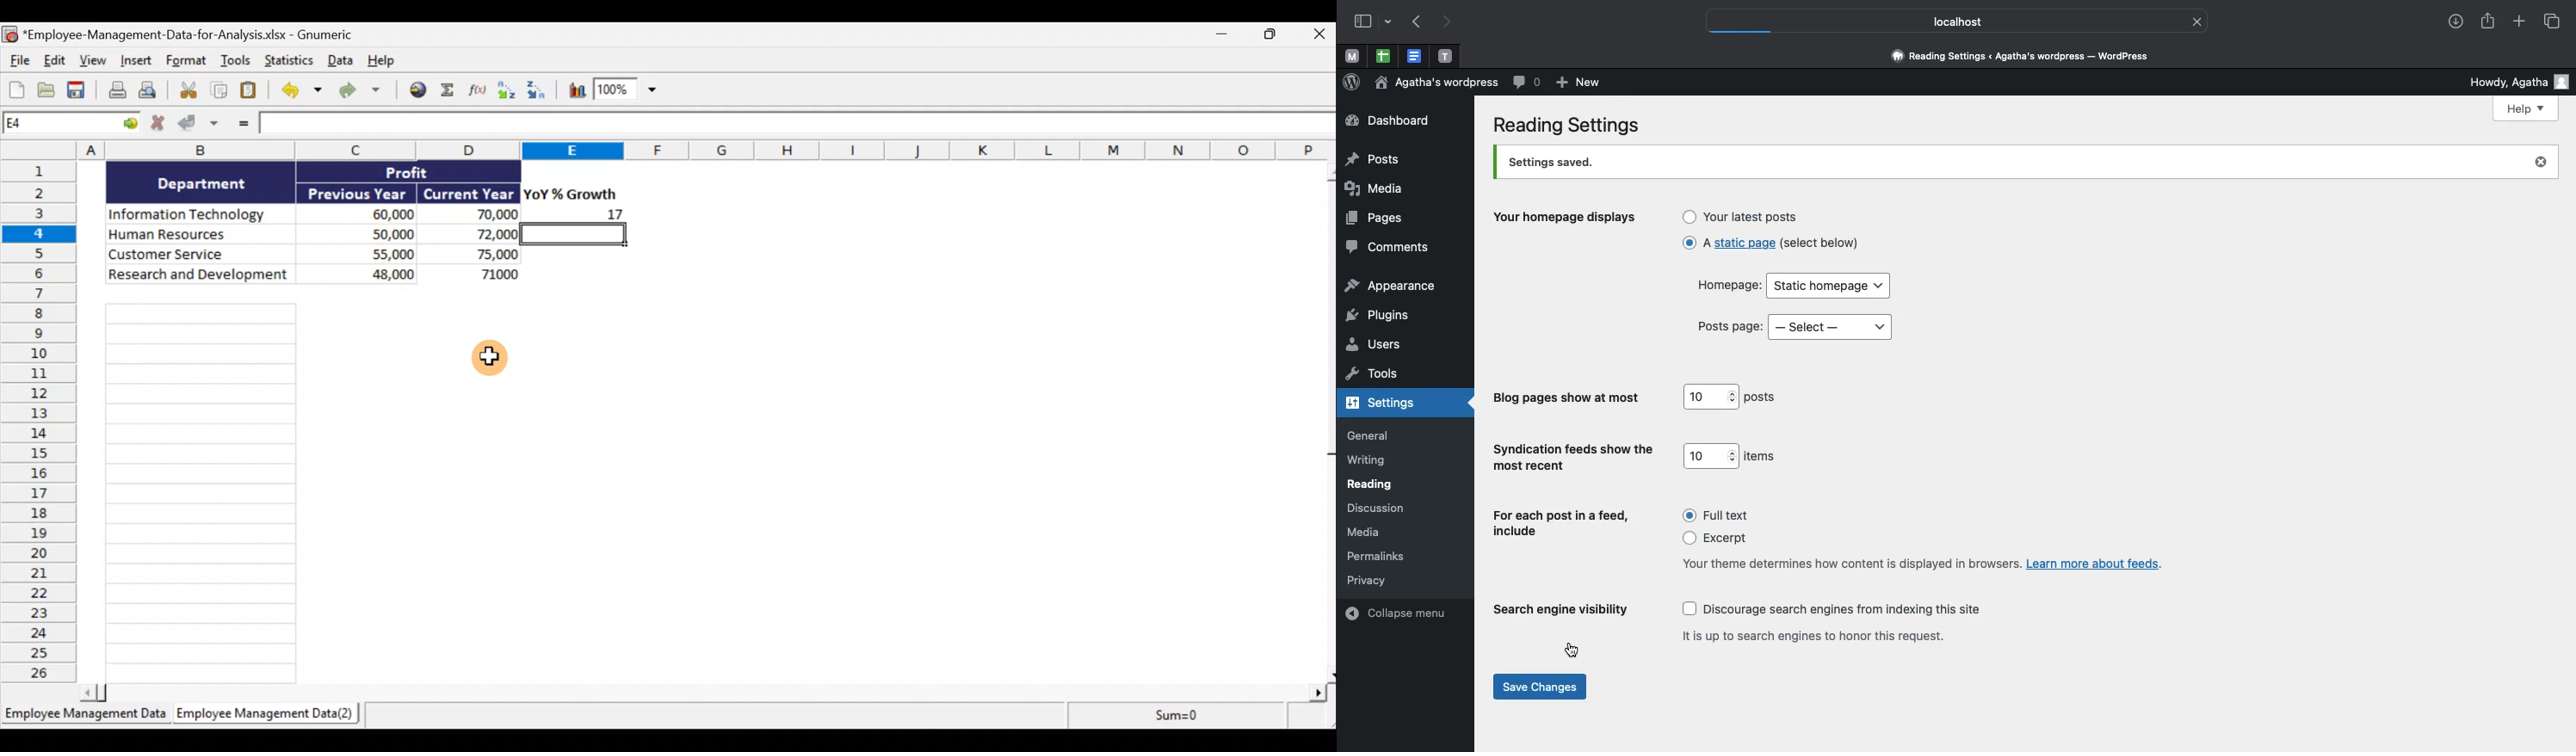 The width and height of the screenshot is (2576, 756). I want to click on Previous page, so click(1419, 22).